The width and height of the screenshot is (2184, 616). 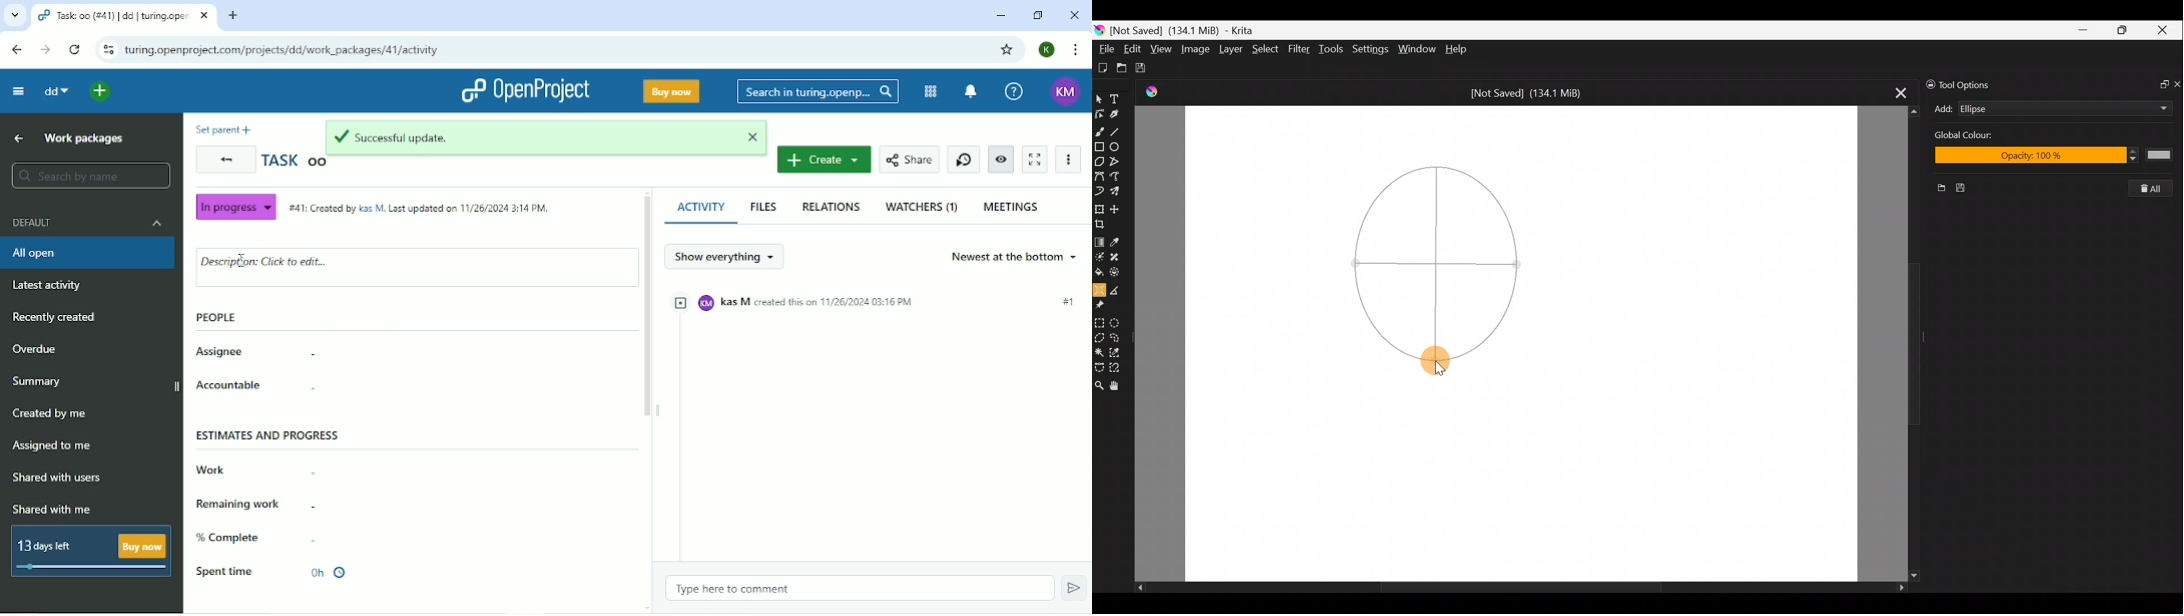 I want to click on In progress, so click(x=235, y=209).